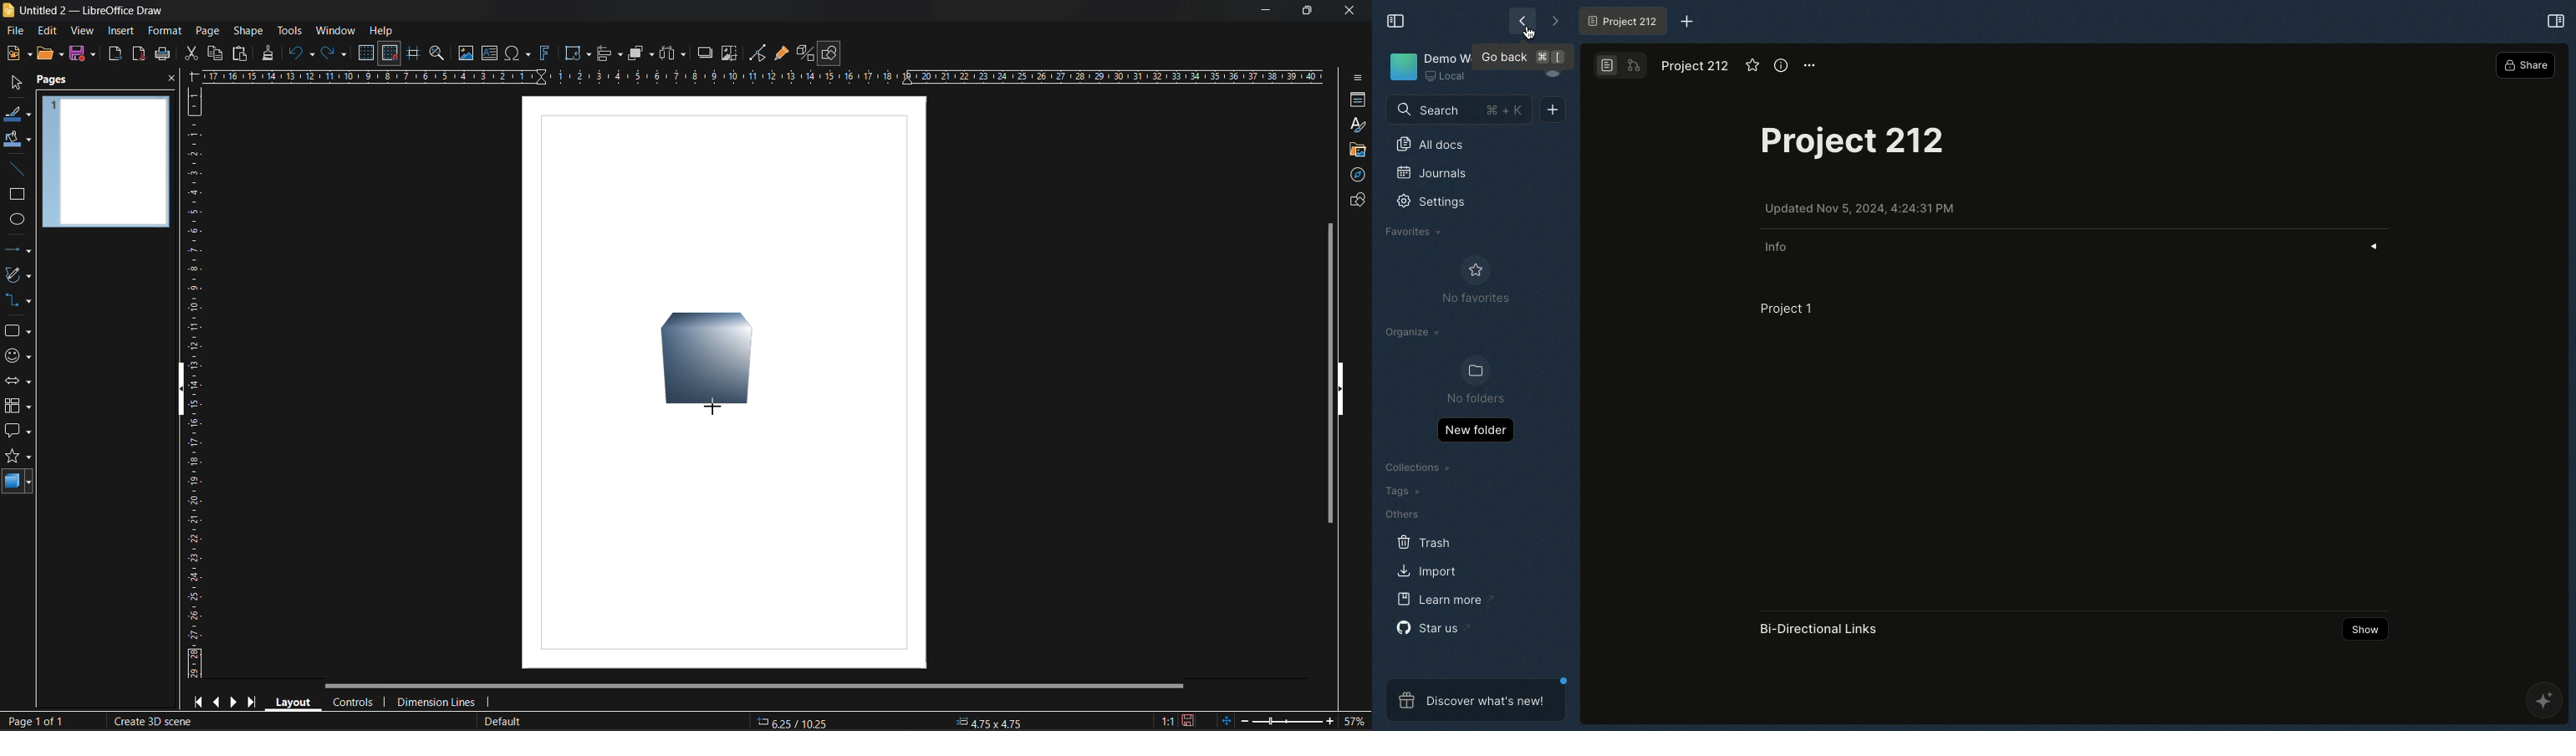  What do you see at coordinates (674, 52) in the screenshot?
I see `distribute` at bounding box center [674, 52].